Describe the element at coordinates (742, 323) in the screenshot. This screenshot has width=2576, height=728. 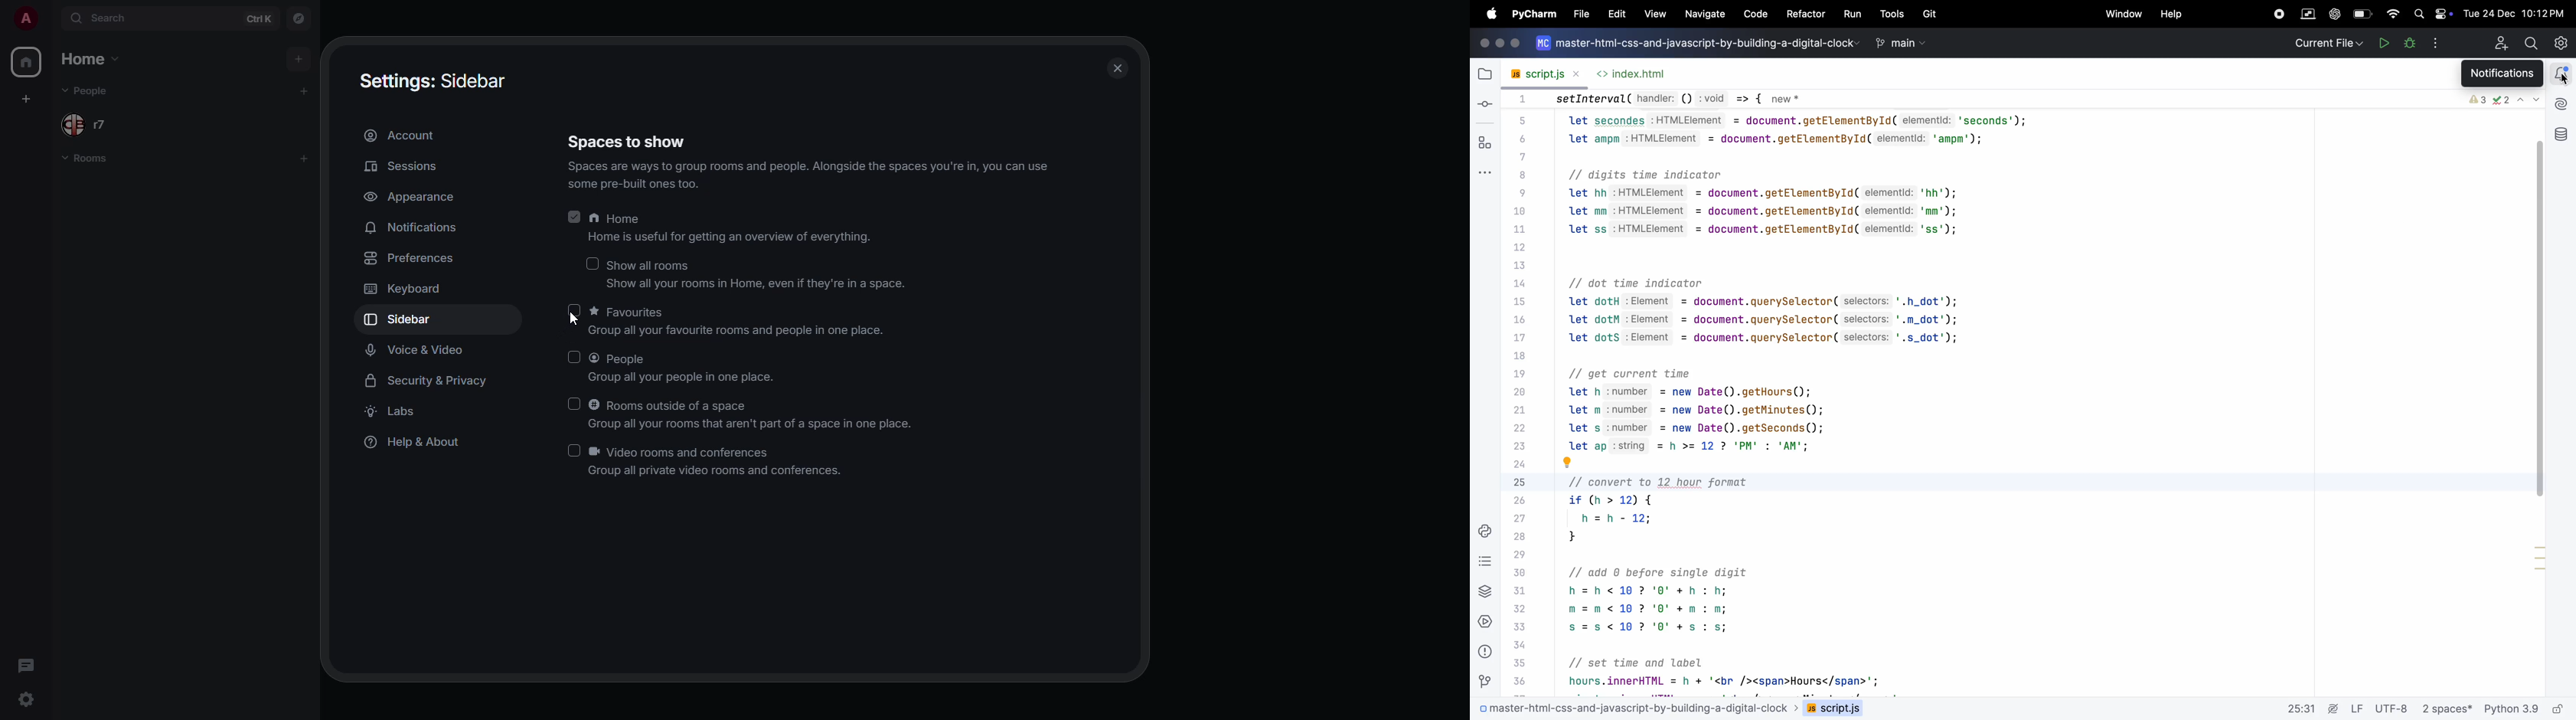
I see ` Favourites Group all your favourite rooms and people in one place.` at that location.